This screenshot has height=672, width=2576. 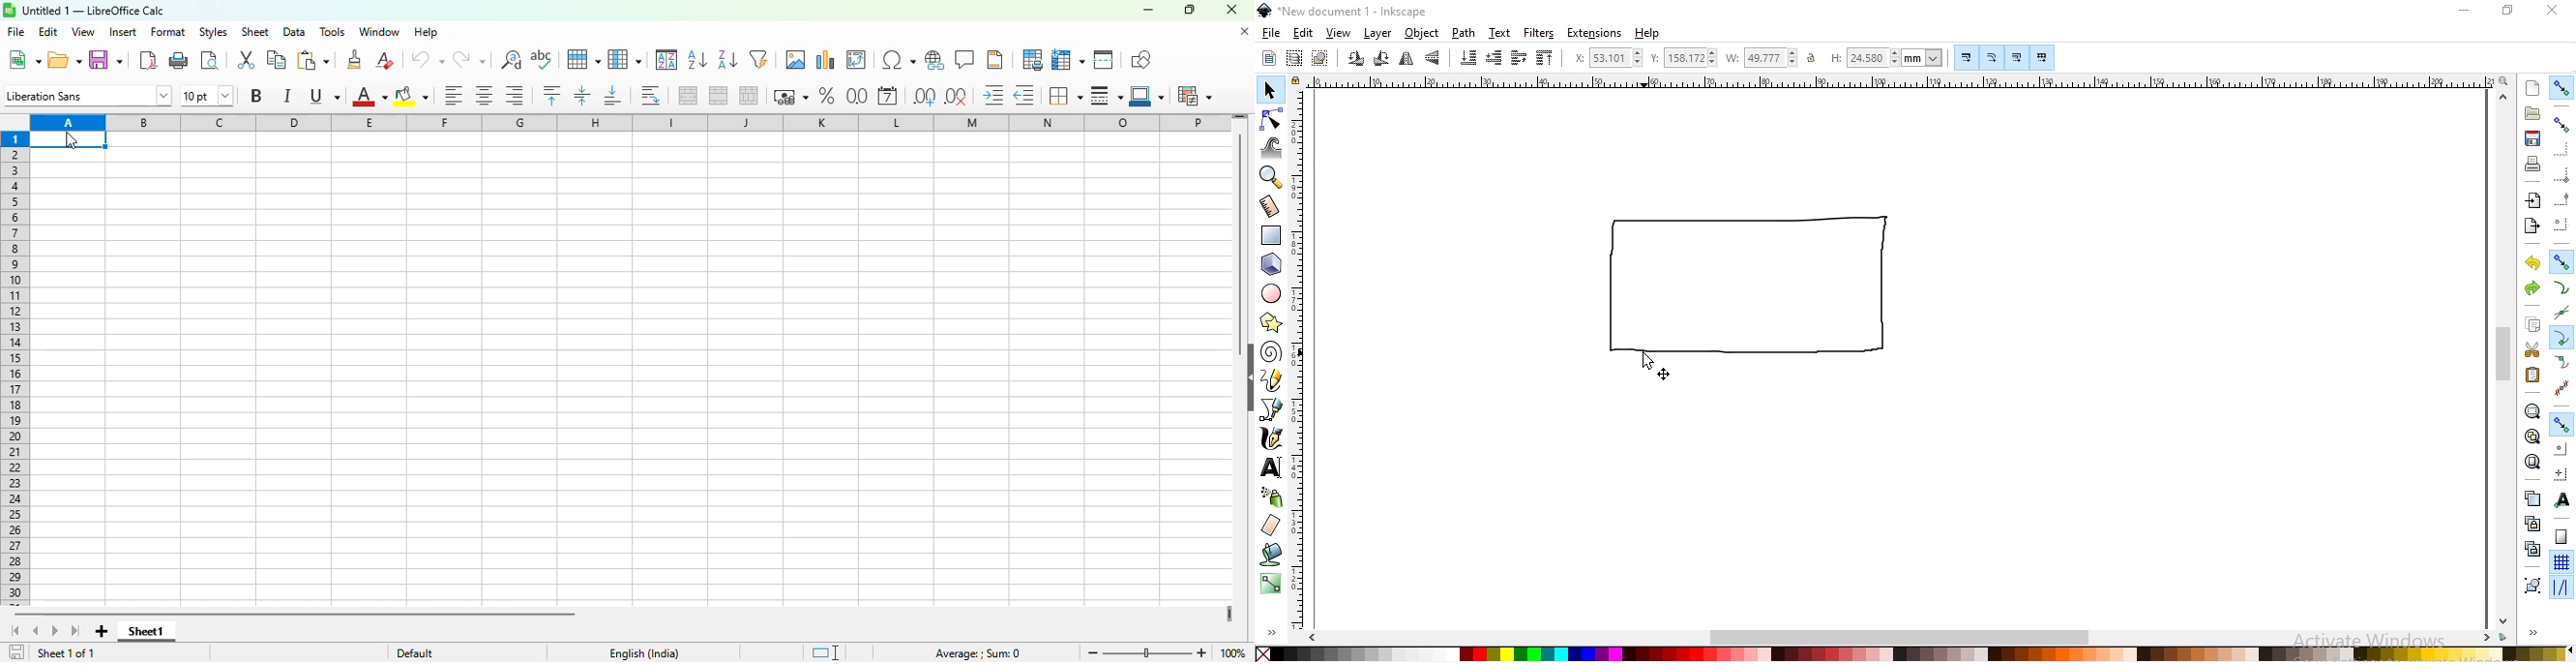 What do you see at coordinates (1149, 97) in the screenshot?
I see `border color` at bounding box center [1149, 97].